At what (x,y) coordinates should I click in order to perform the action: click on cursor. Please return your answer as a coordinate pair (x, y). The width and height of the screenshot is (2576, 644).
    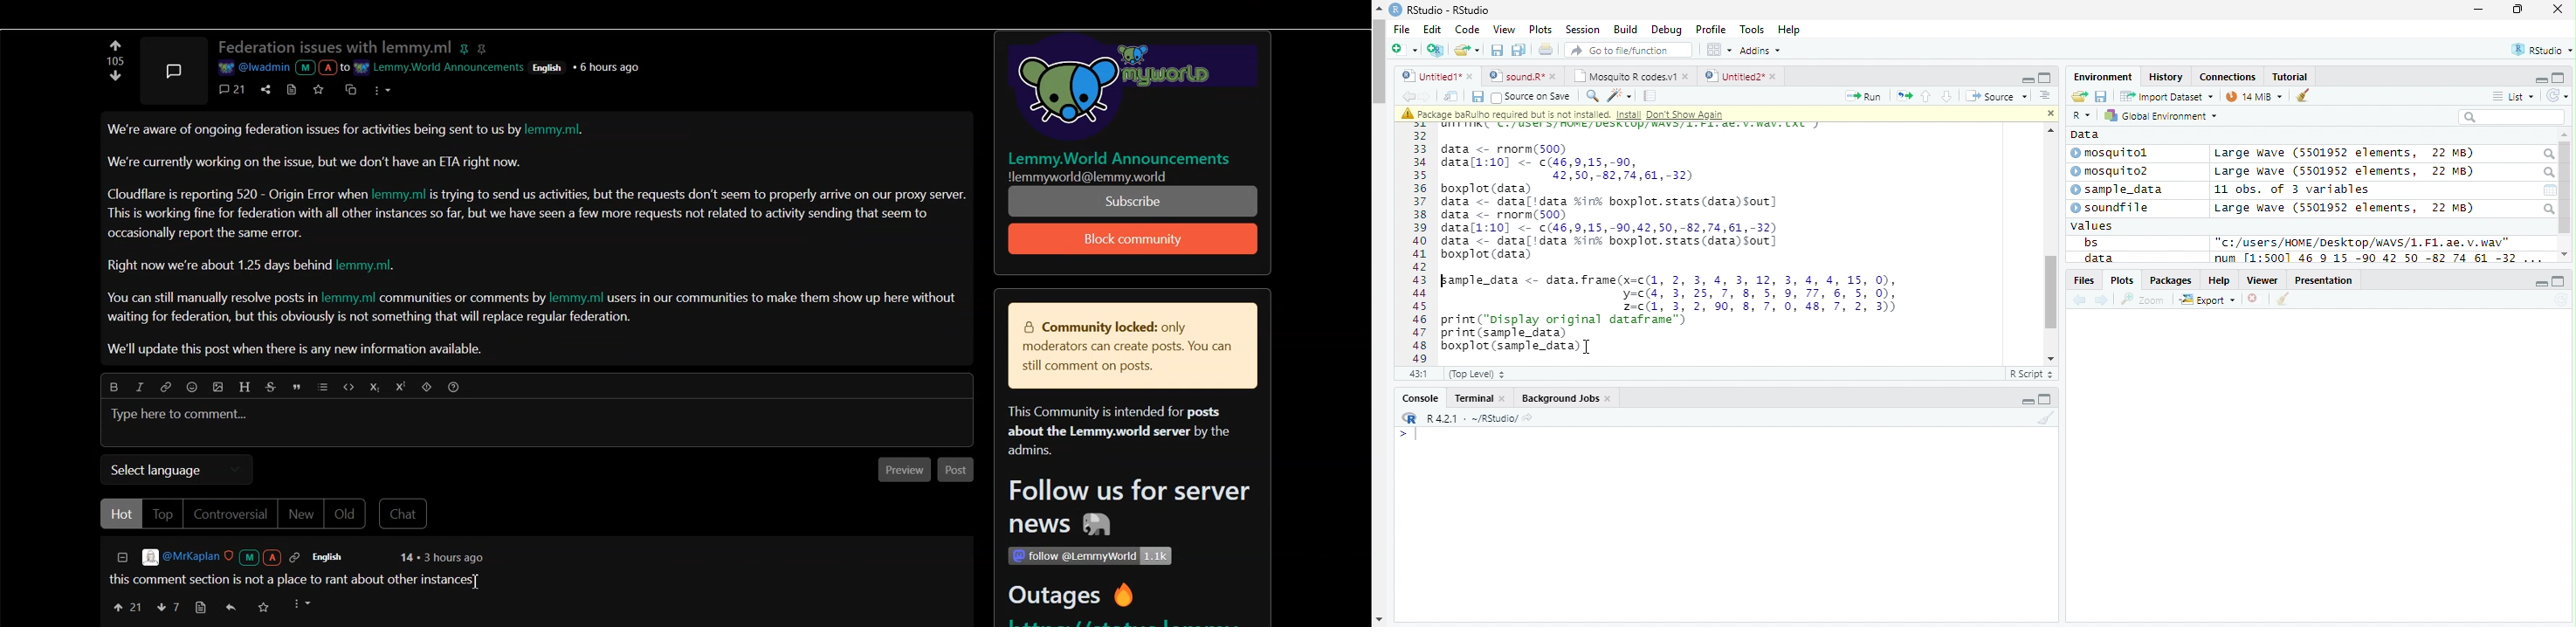
    Looking at the image, I should click on (1588, 348).